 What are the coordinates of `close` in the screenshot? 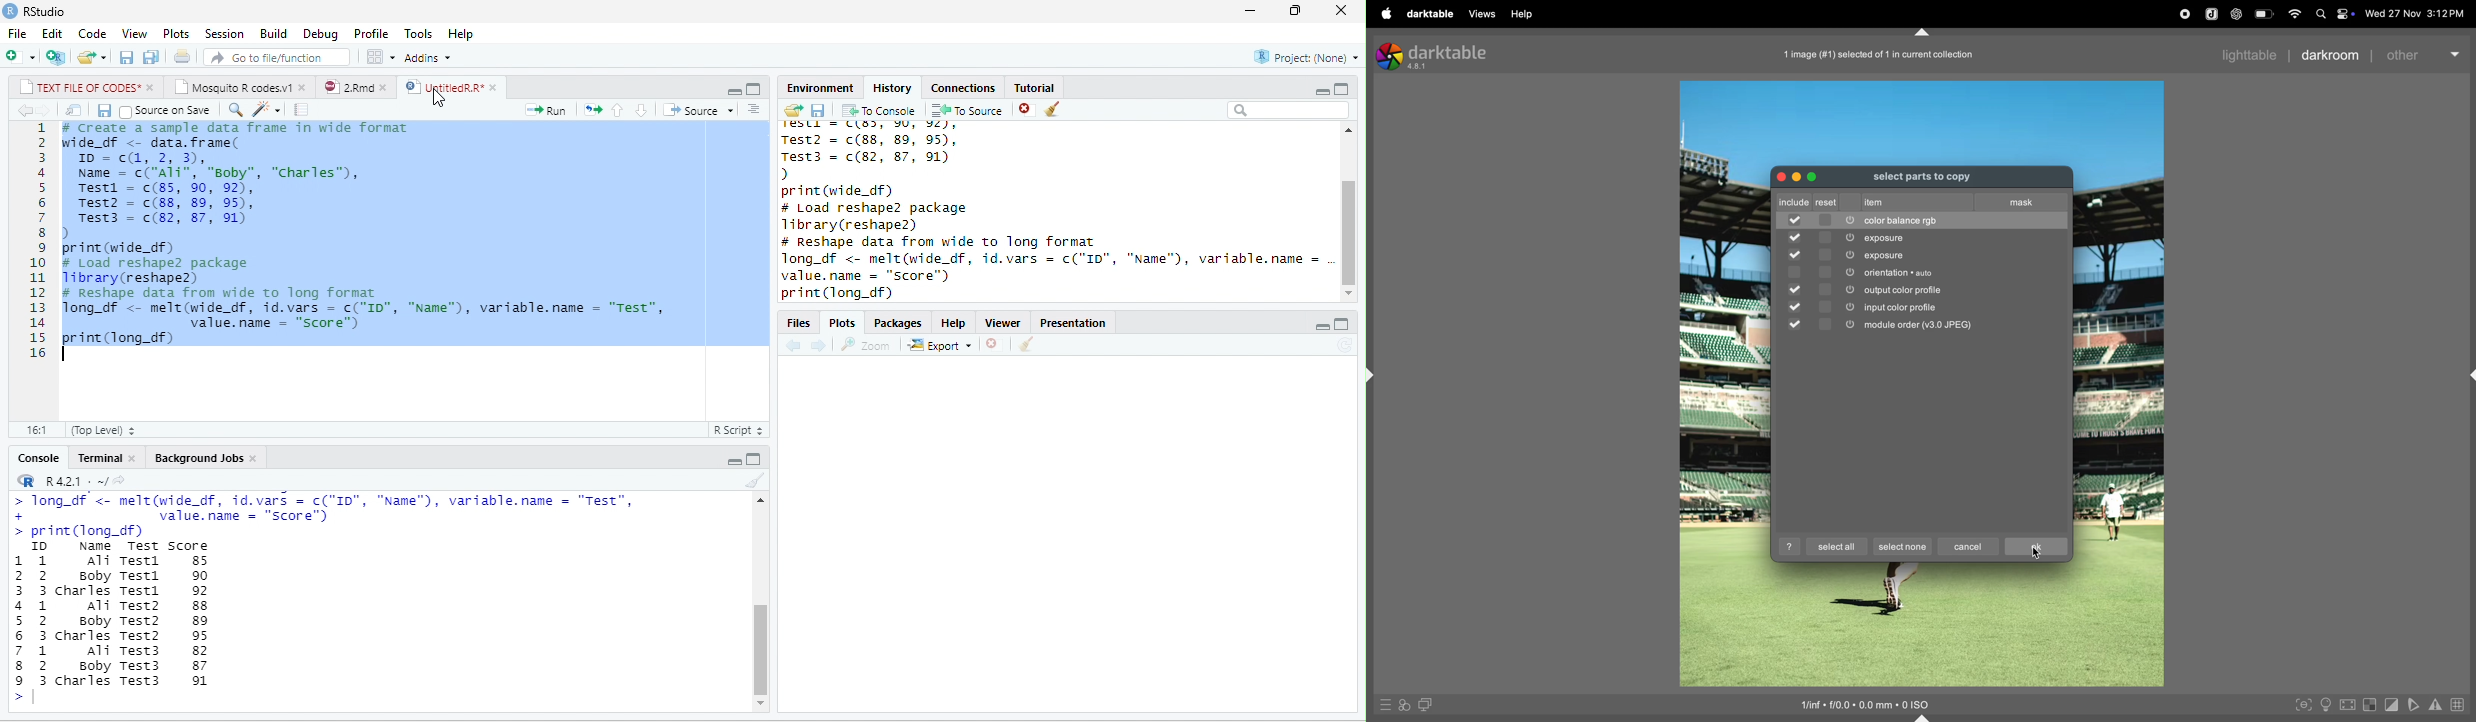 It's located at (1342, 10).